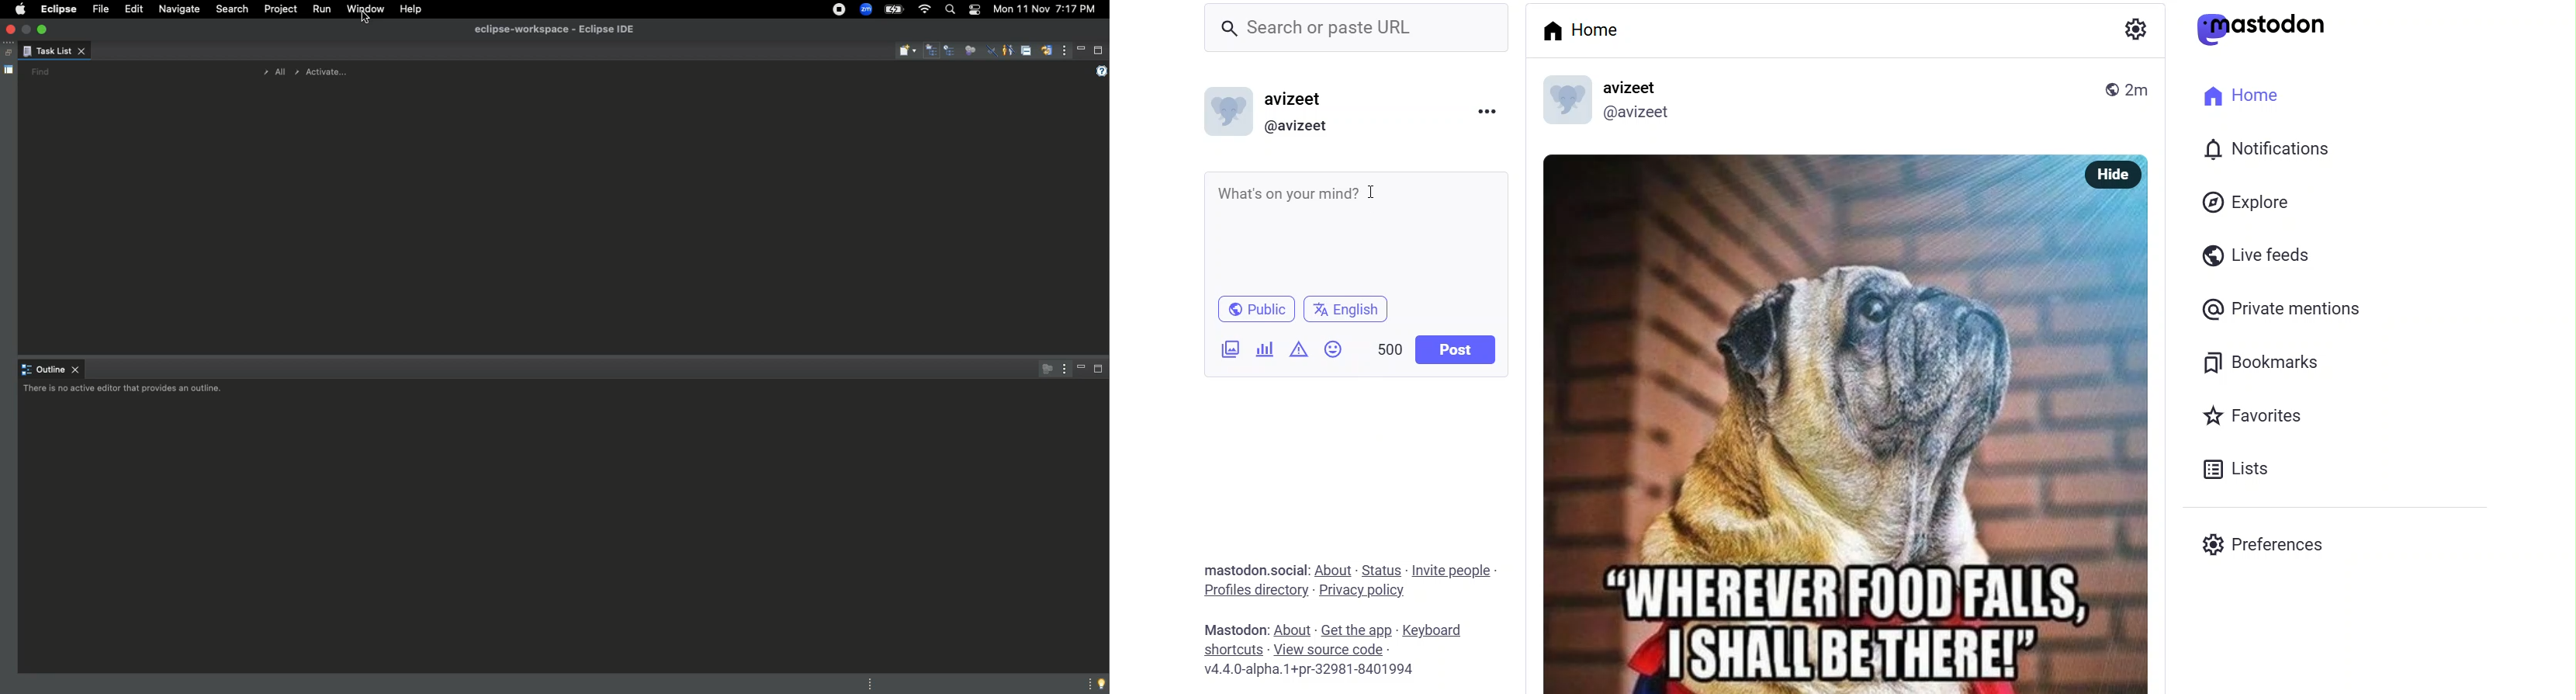 Image resolution: width=2576 pixels, height=700 pixels. I want to click on mastodon, so click(2265, 28).